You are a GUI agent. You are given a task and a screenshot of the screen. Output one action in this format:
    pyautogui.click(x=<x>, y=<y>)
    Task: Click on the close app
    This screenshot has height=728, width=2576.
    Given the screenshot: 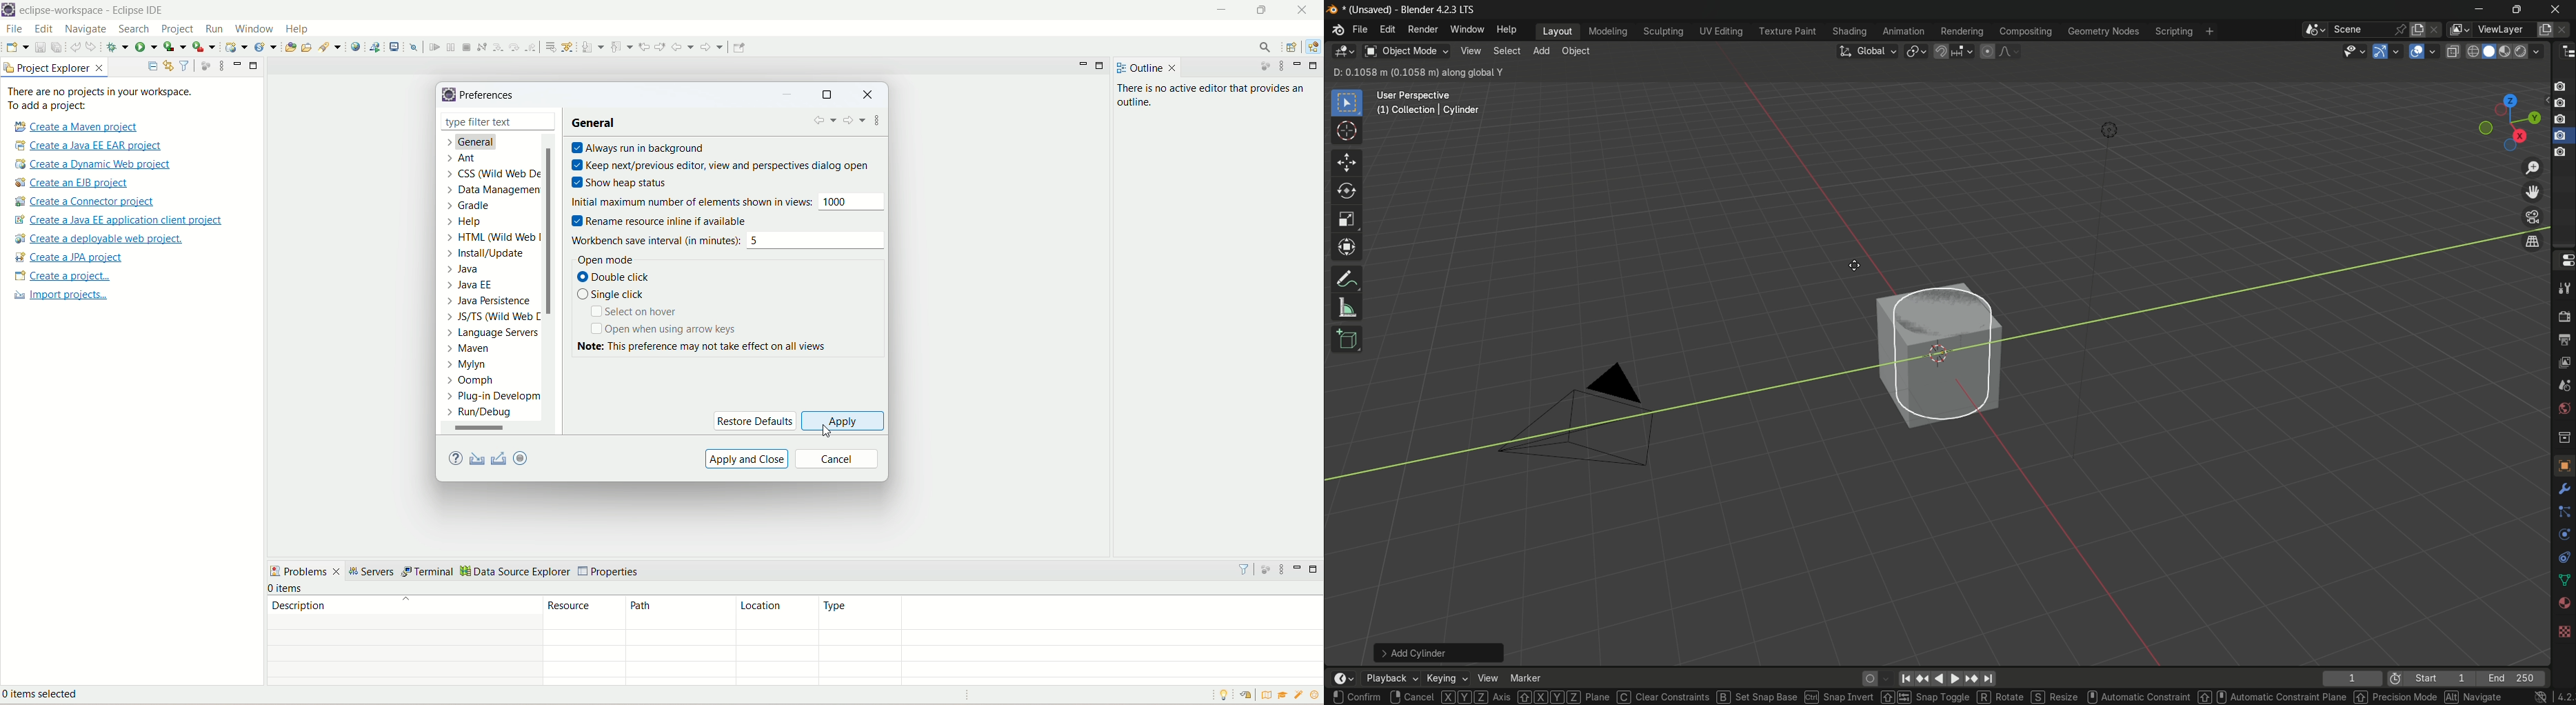 What is the action you would take?
    pyautogui.click(x=2556, y=10)
    